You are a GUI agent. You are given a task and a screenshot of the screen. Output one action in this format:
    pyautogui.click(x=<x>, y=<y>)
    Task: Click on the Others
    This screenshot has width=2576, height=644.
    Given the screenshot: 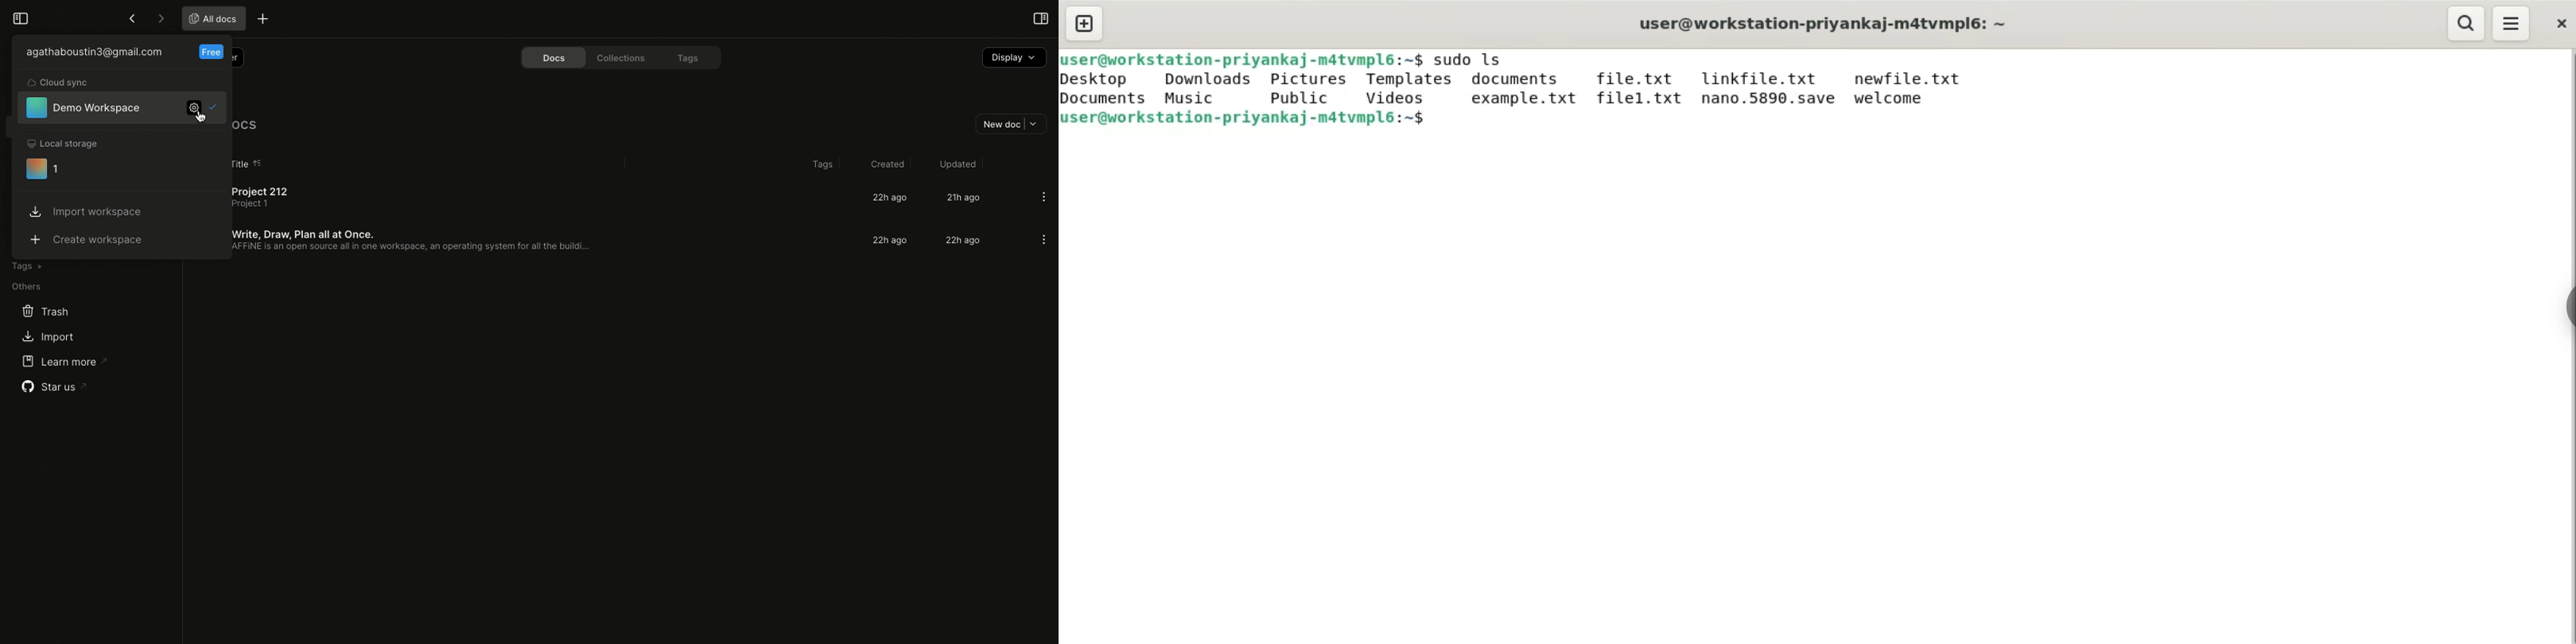 What is the action you would take?
    pyautogui.click(x=26, y=287)
    